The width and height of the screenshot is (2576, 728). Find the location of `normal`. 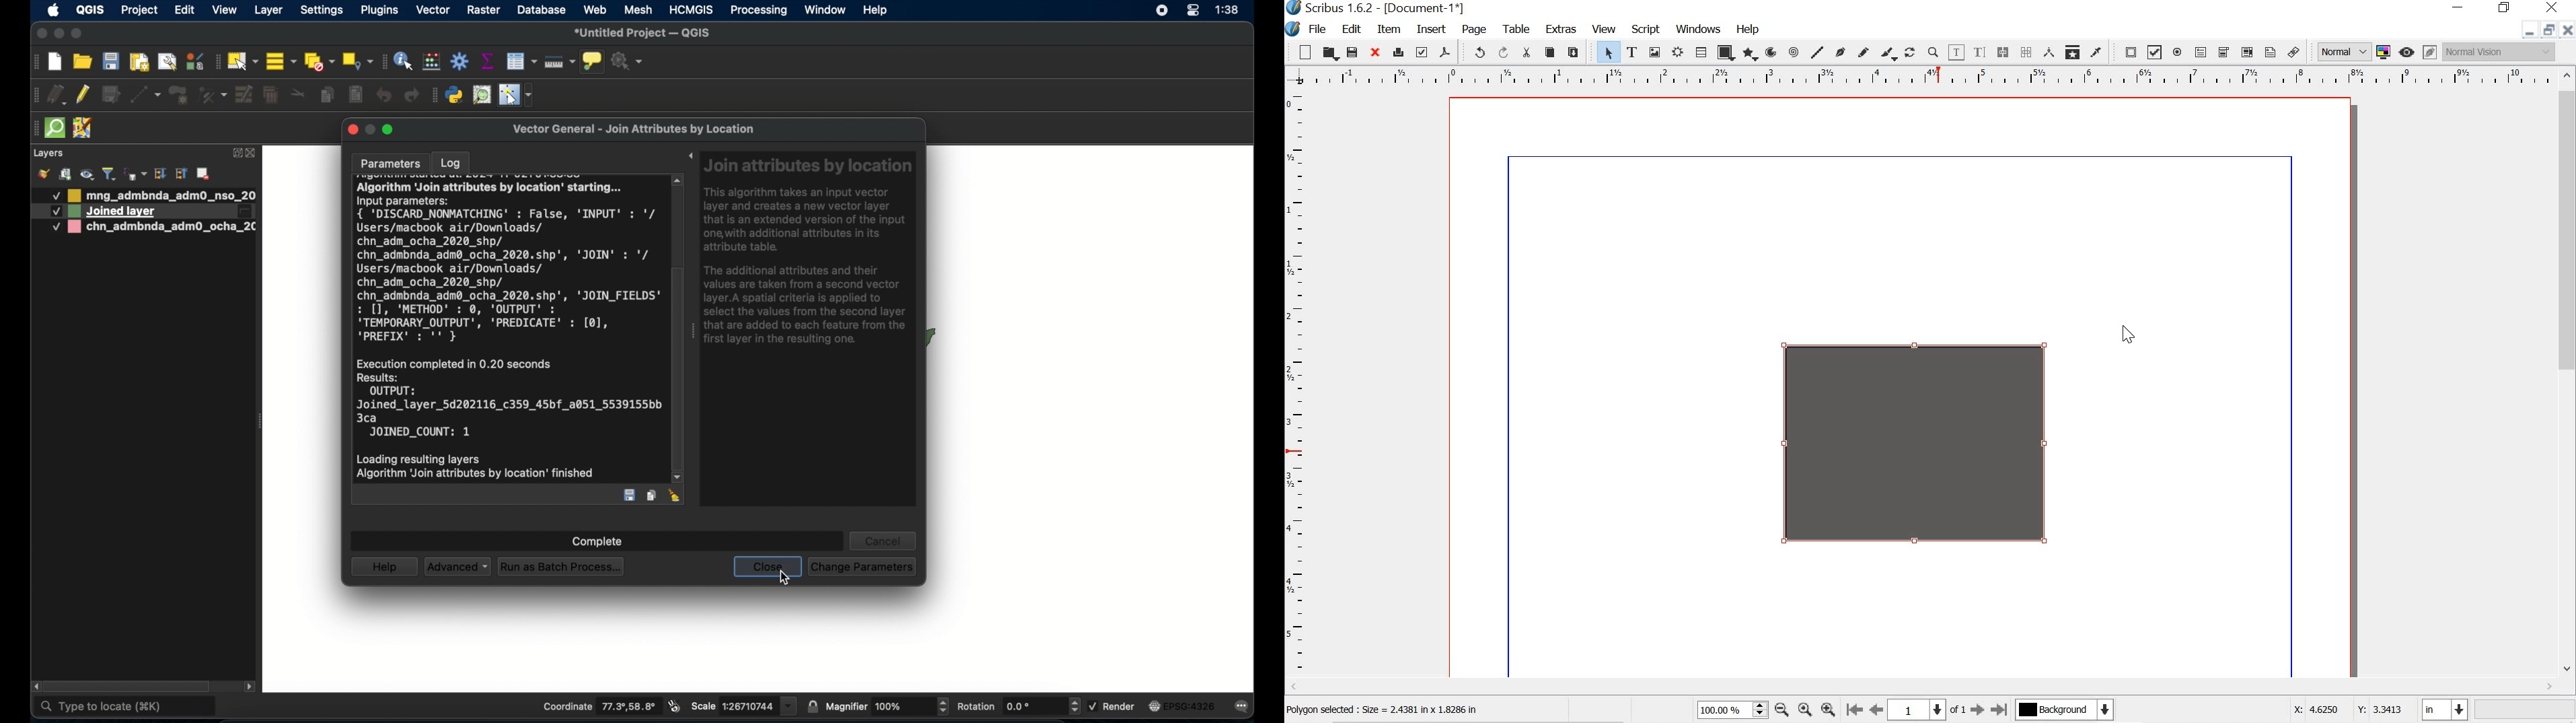

normal is located at coordinates (2345, 51).